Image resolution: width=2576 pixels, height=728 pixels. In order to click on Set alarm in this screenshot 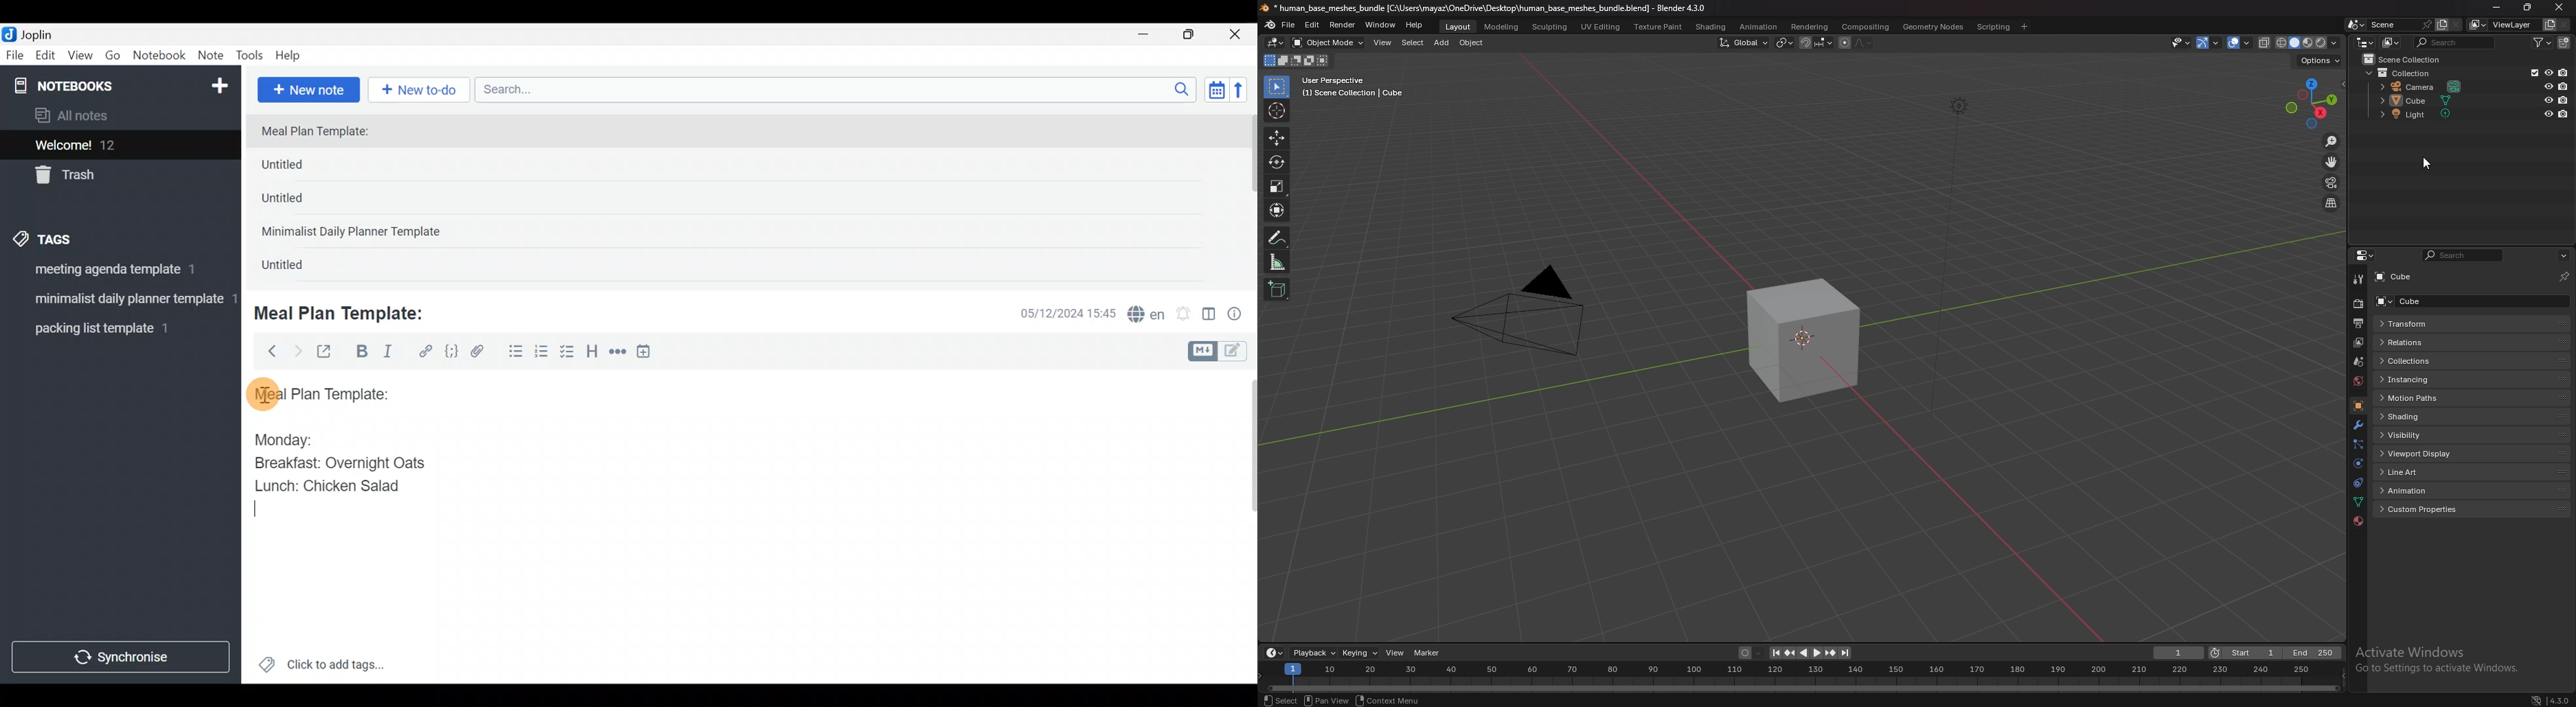, I will do `click(1184, 315)`.